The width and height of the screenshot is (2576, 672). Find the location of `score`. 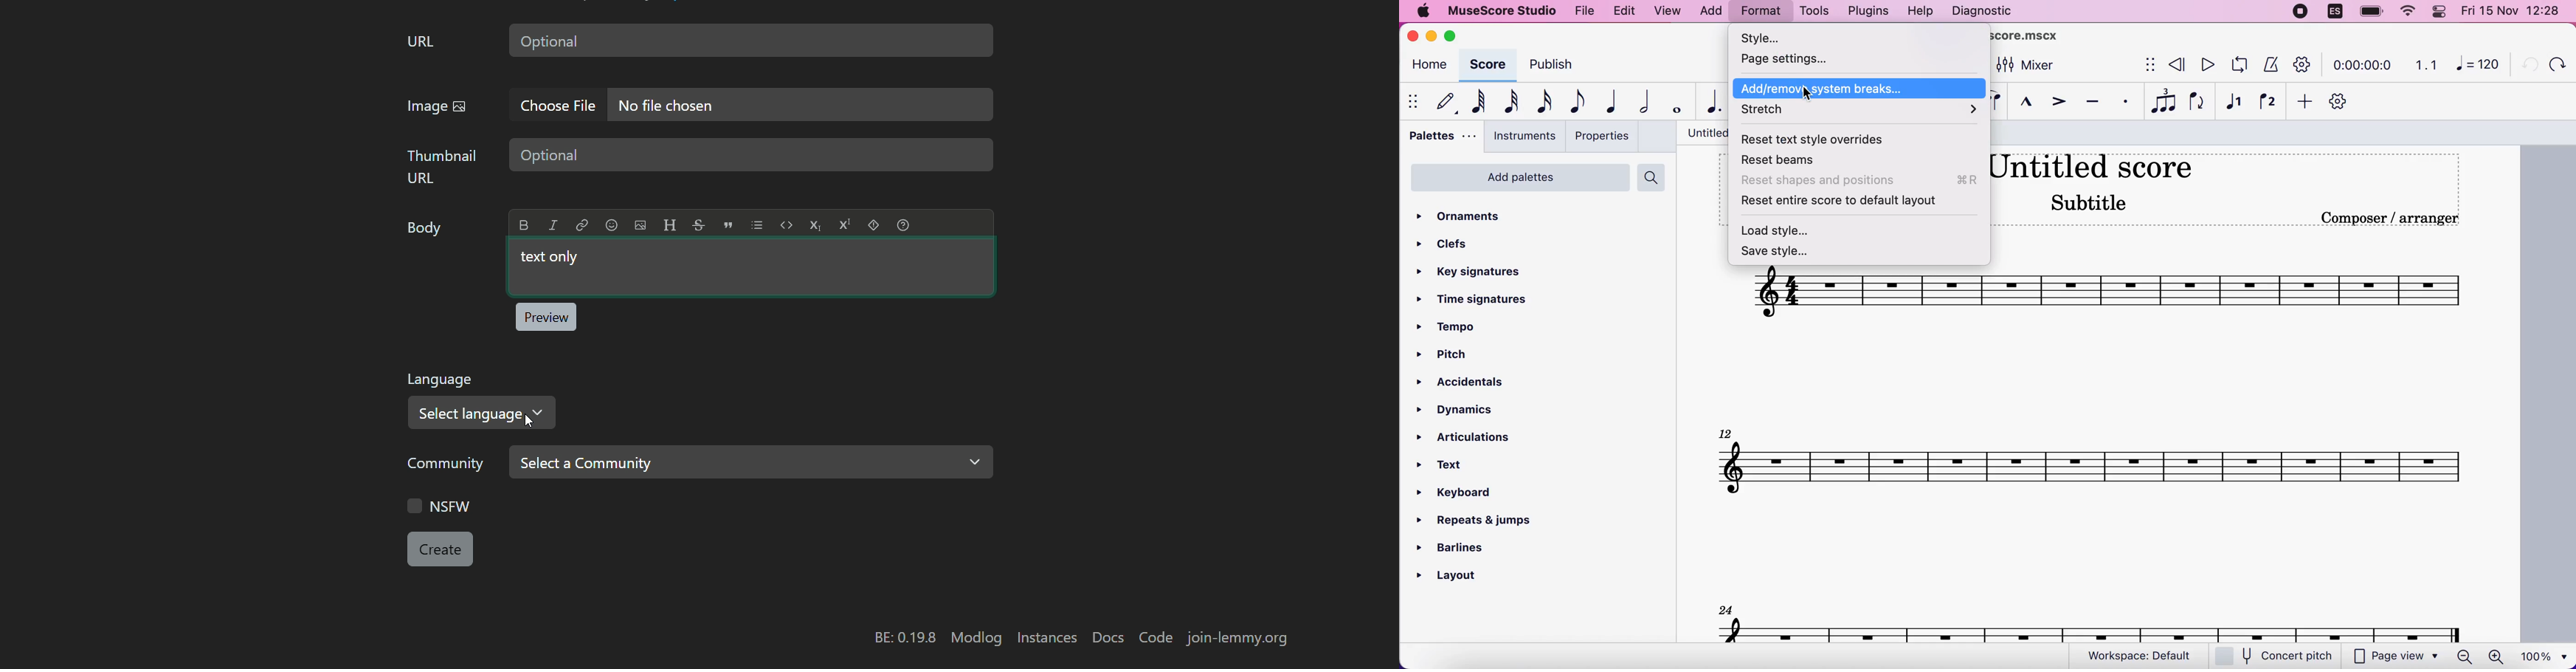

score is located at coordinates (2106, 292).